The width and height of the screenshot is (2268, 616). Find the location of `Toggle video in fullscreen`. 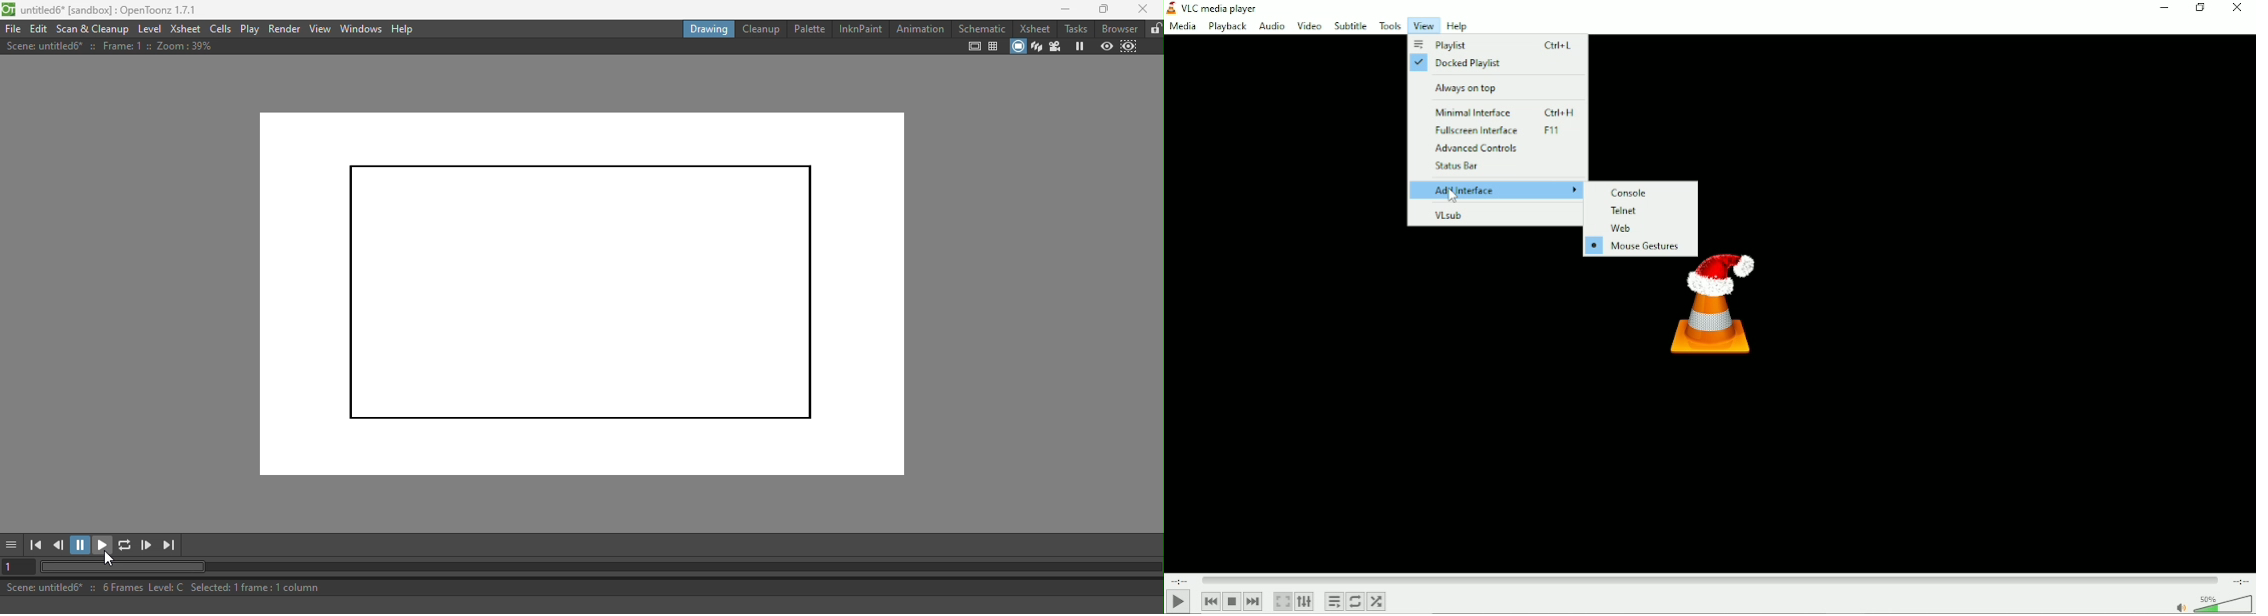

Toggle video in fullscreen is located at coordinates (1282, 601).